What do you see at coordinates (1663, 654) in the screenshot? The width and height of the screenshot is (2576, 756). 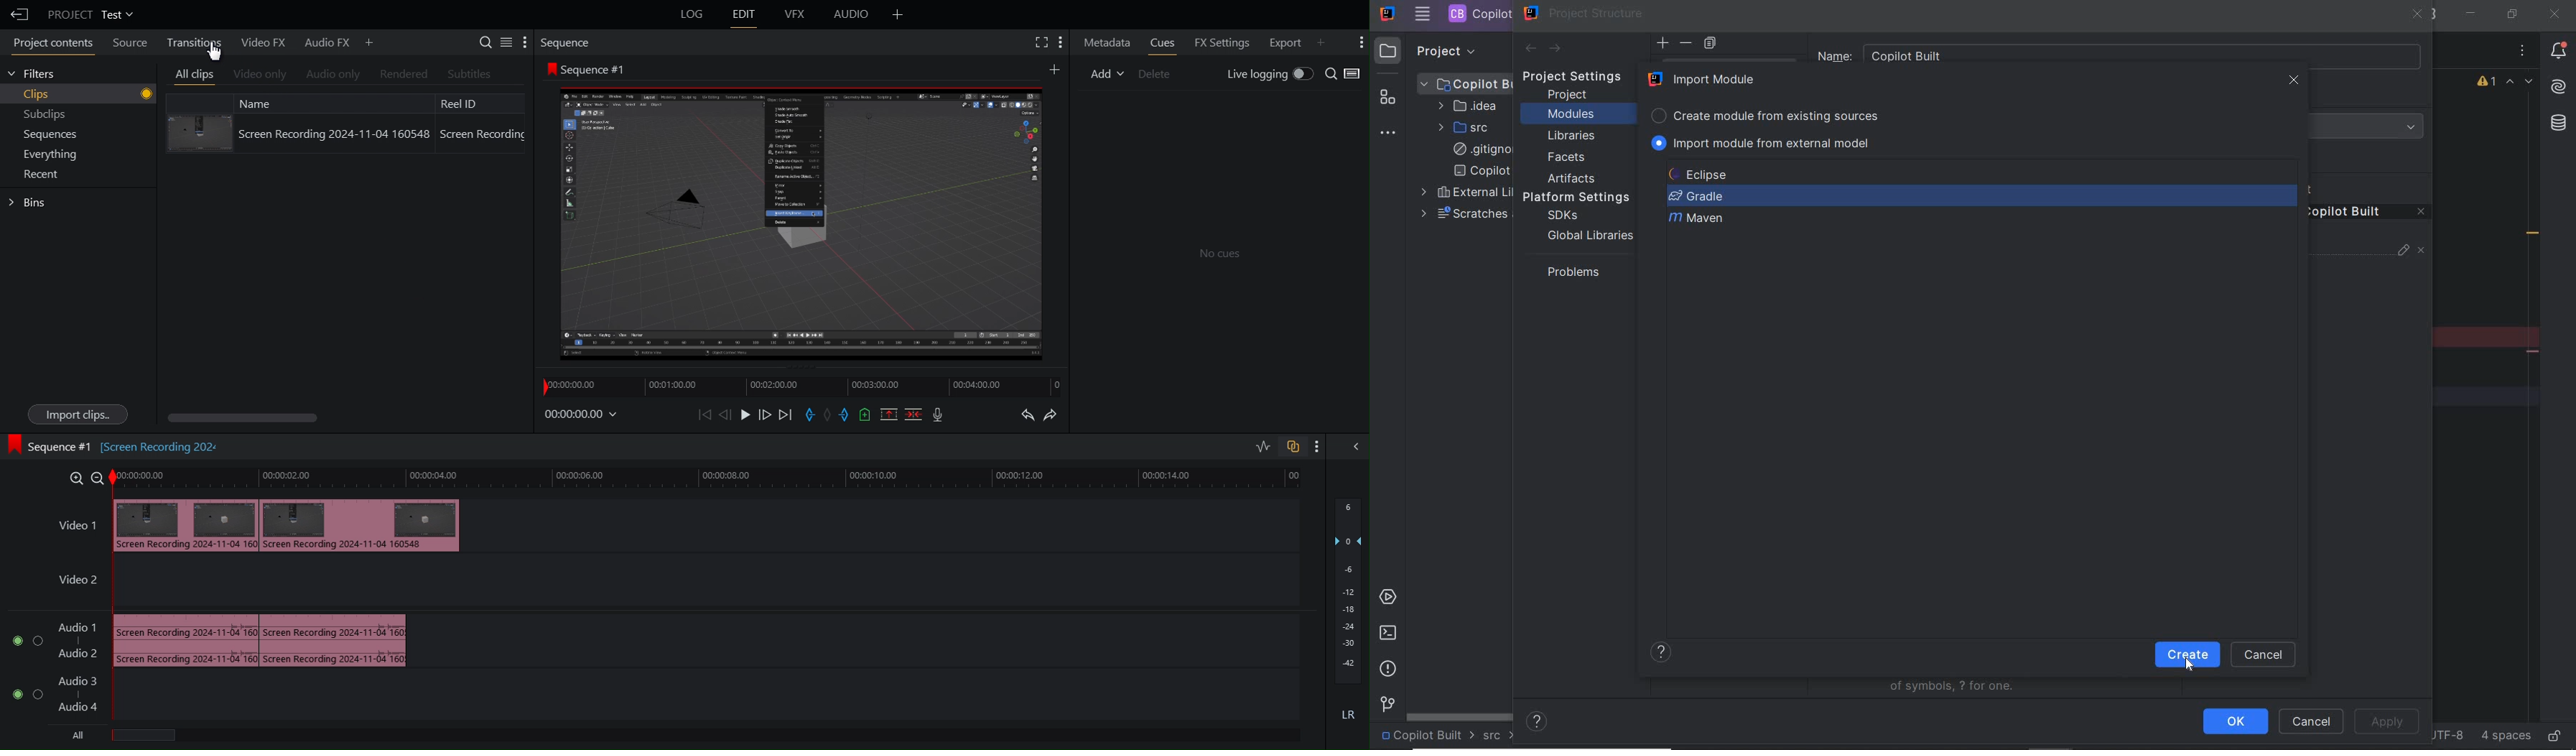 I see `show help contents` at bounding box center [1663, 654].